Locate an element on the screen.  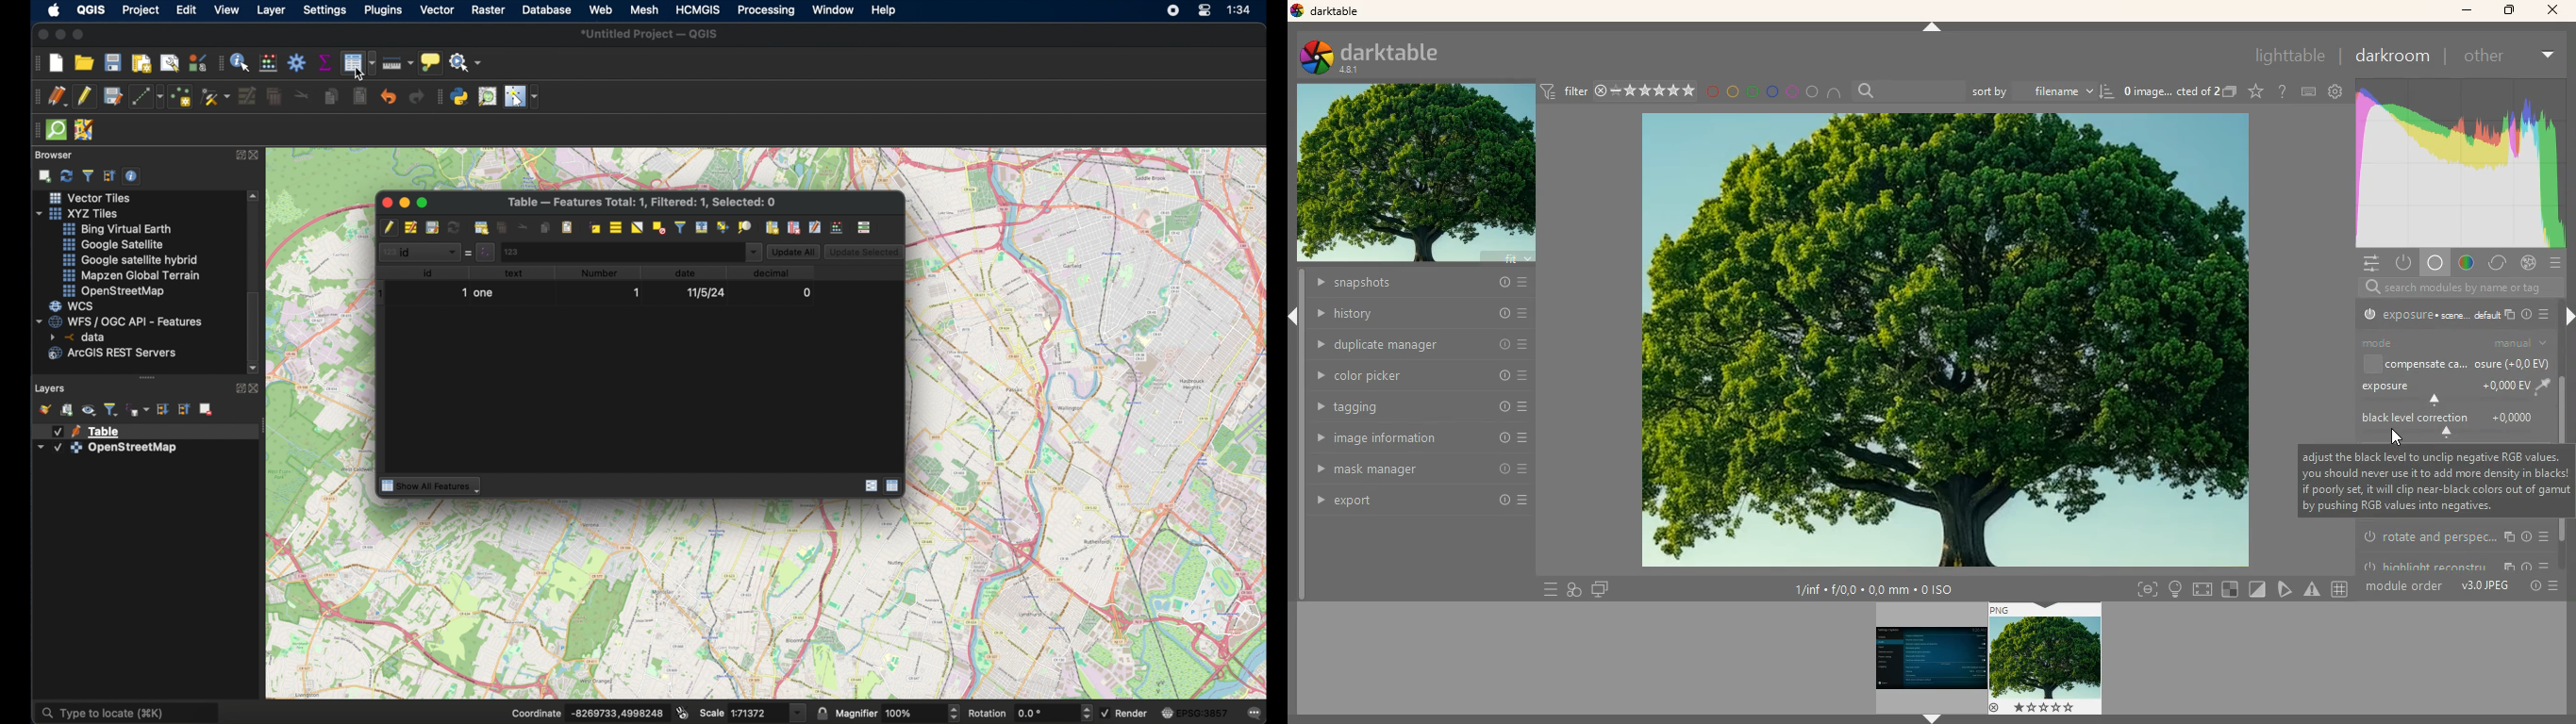
effect is located at coordinates (2529, 264).